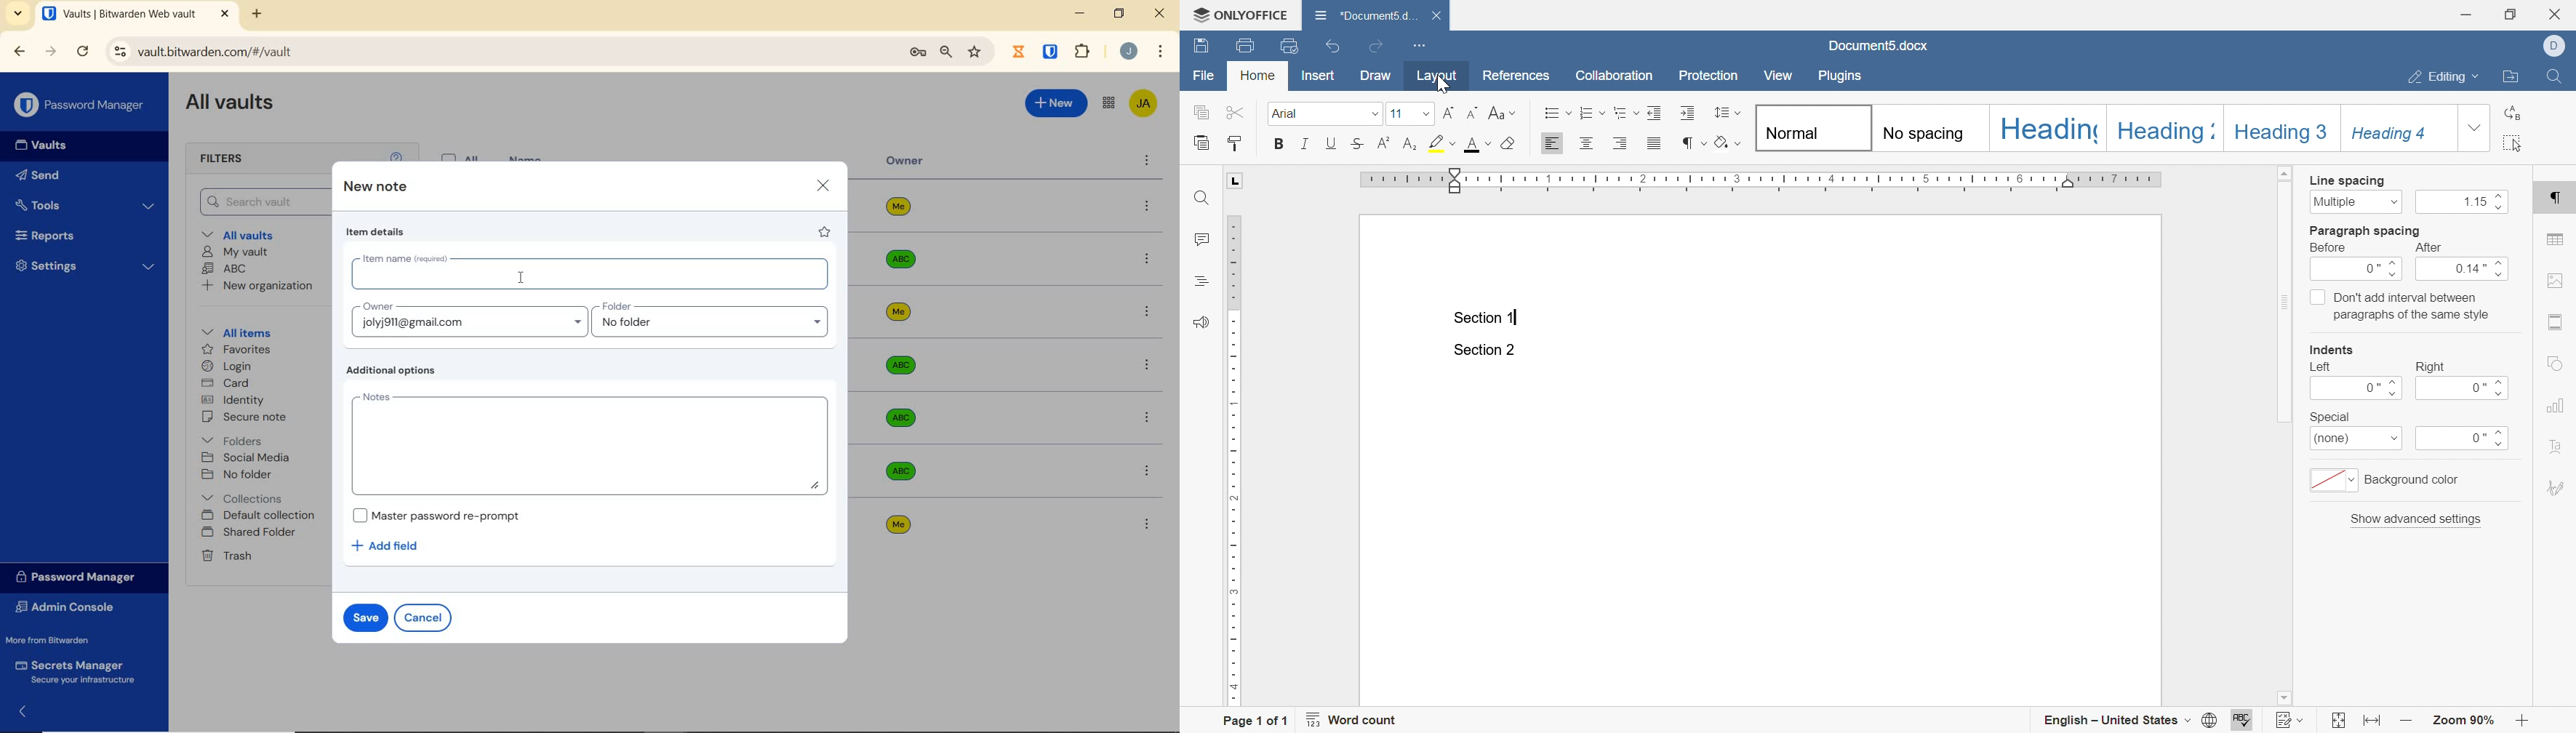 Image resolution: width=2576 pixels, height=756 pixels. Describe the element at coordinates (2431, 366) in the screenshot. I see `right` at that location.